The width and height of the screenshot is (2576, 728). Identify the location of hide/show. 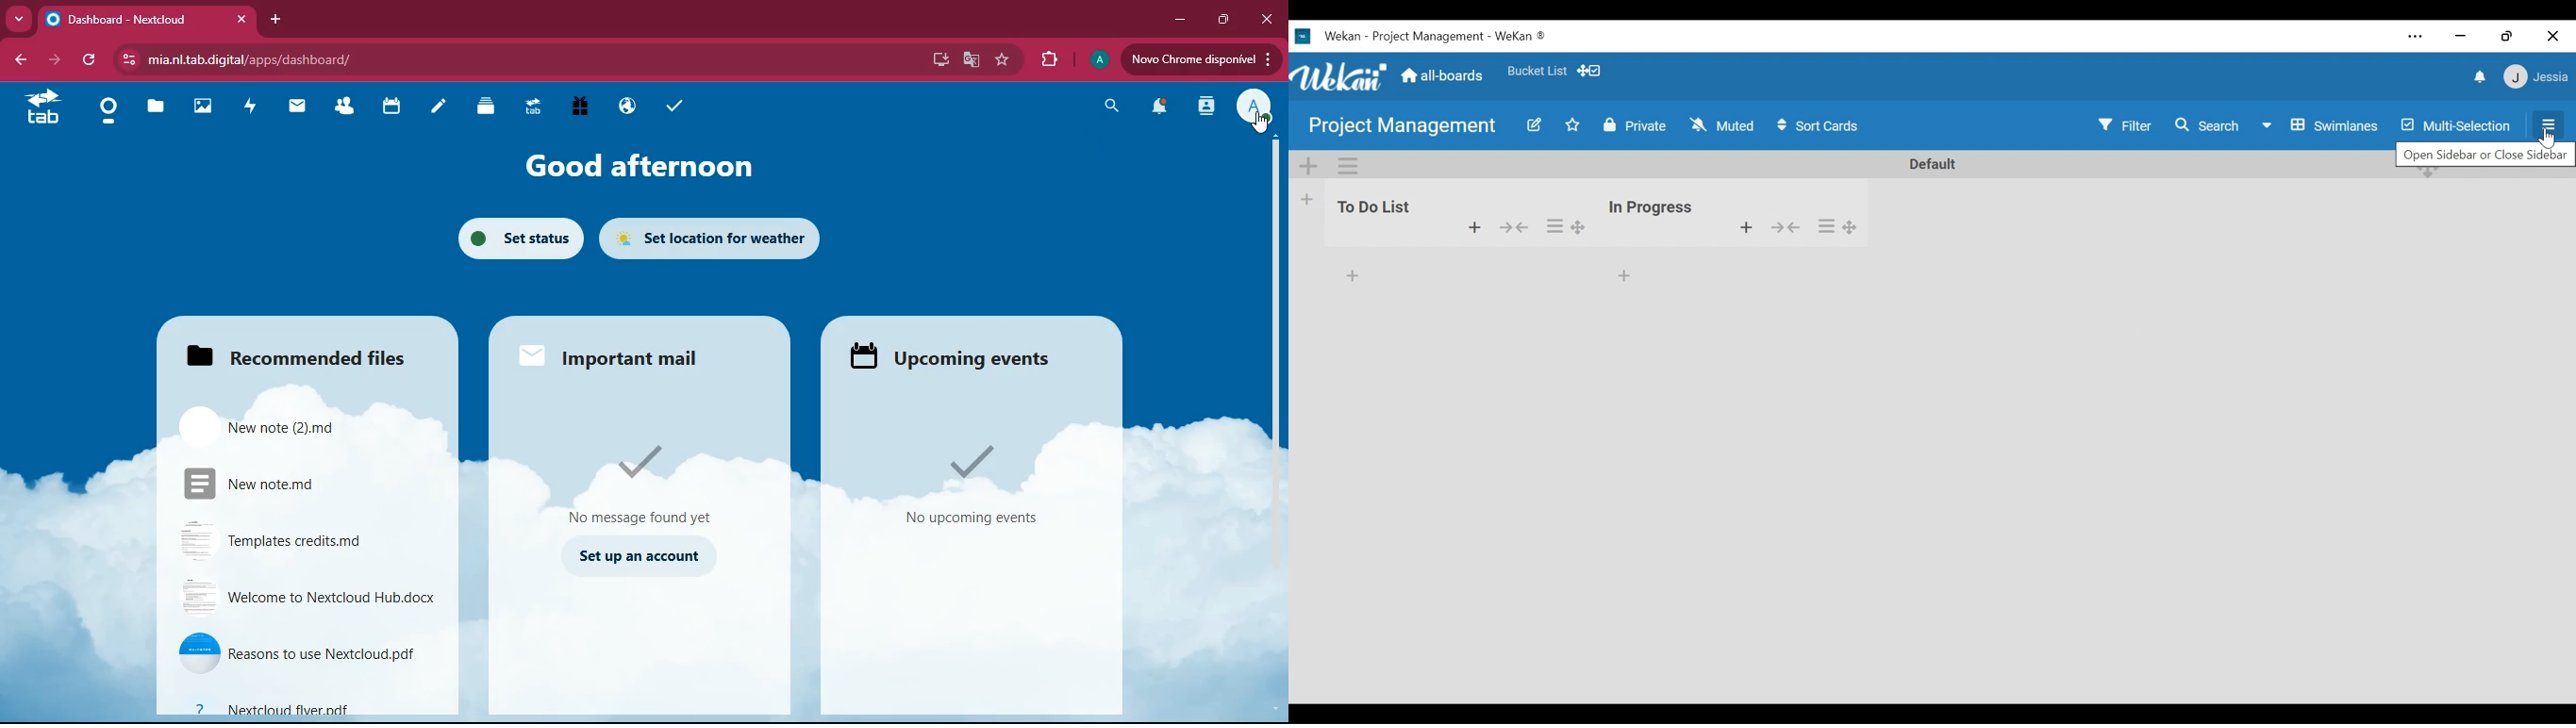
(1513, 226).